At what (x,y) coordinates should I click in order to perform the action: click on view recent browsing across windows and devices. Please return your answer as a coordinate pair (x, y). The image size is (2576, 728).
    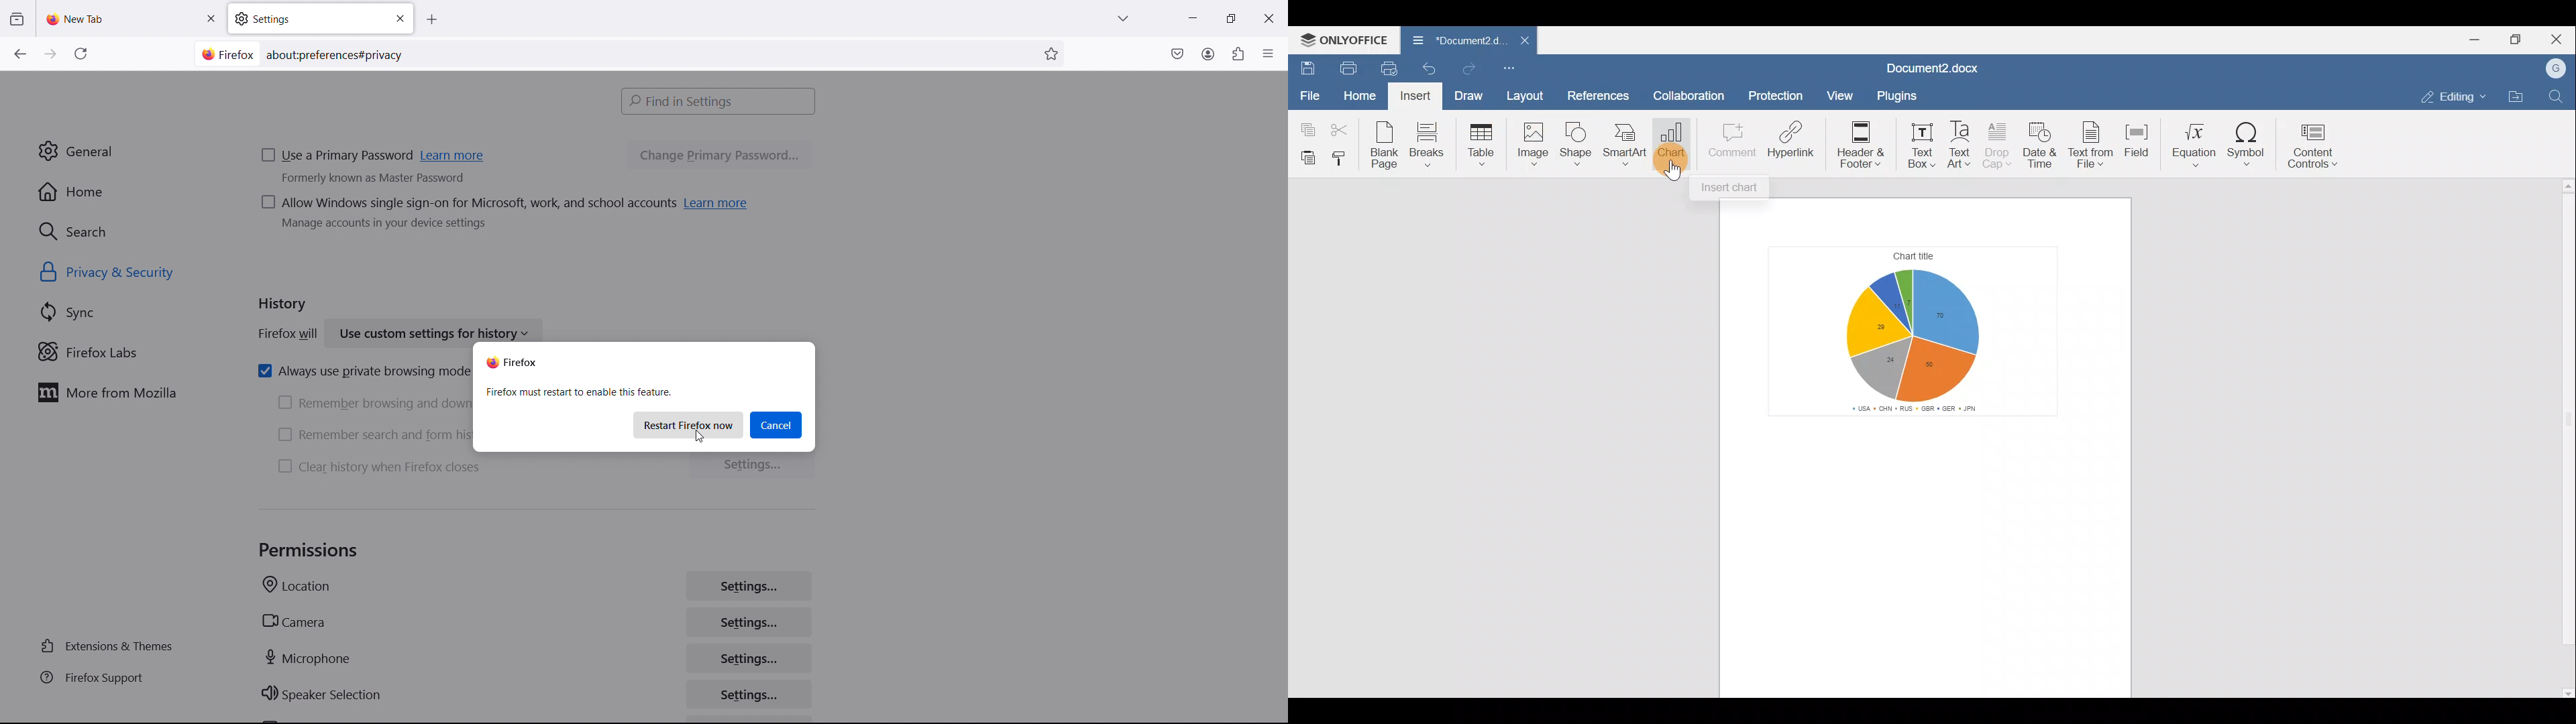
    Looking at the image, I should click on (16, 19).